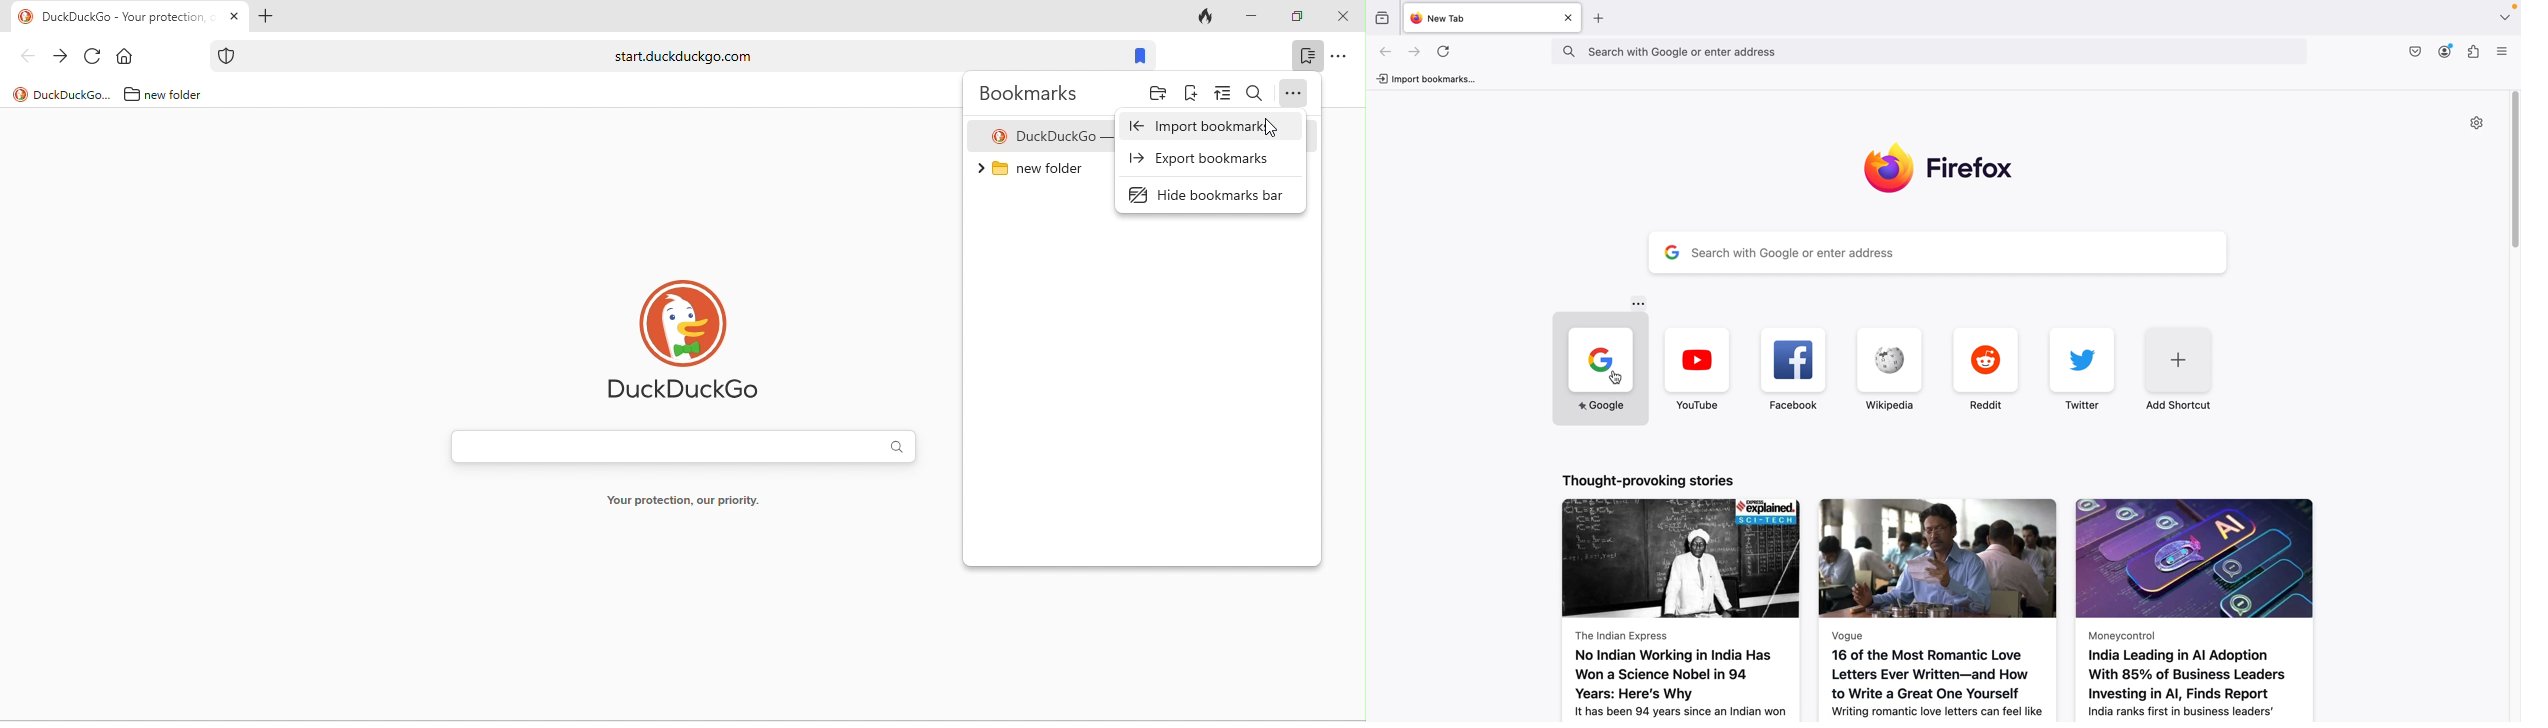 The width and height of the screenshot is (2548, 728). What do you see at coordinates (27, 55) in the screenshot?
I see `back` at bounding box center [27, 55].